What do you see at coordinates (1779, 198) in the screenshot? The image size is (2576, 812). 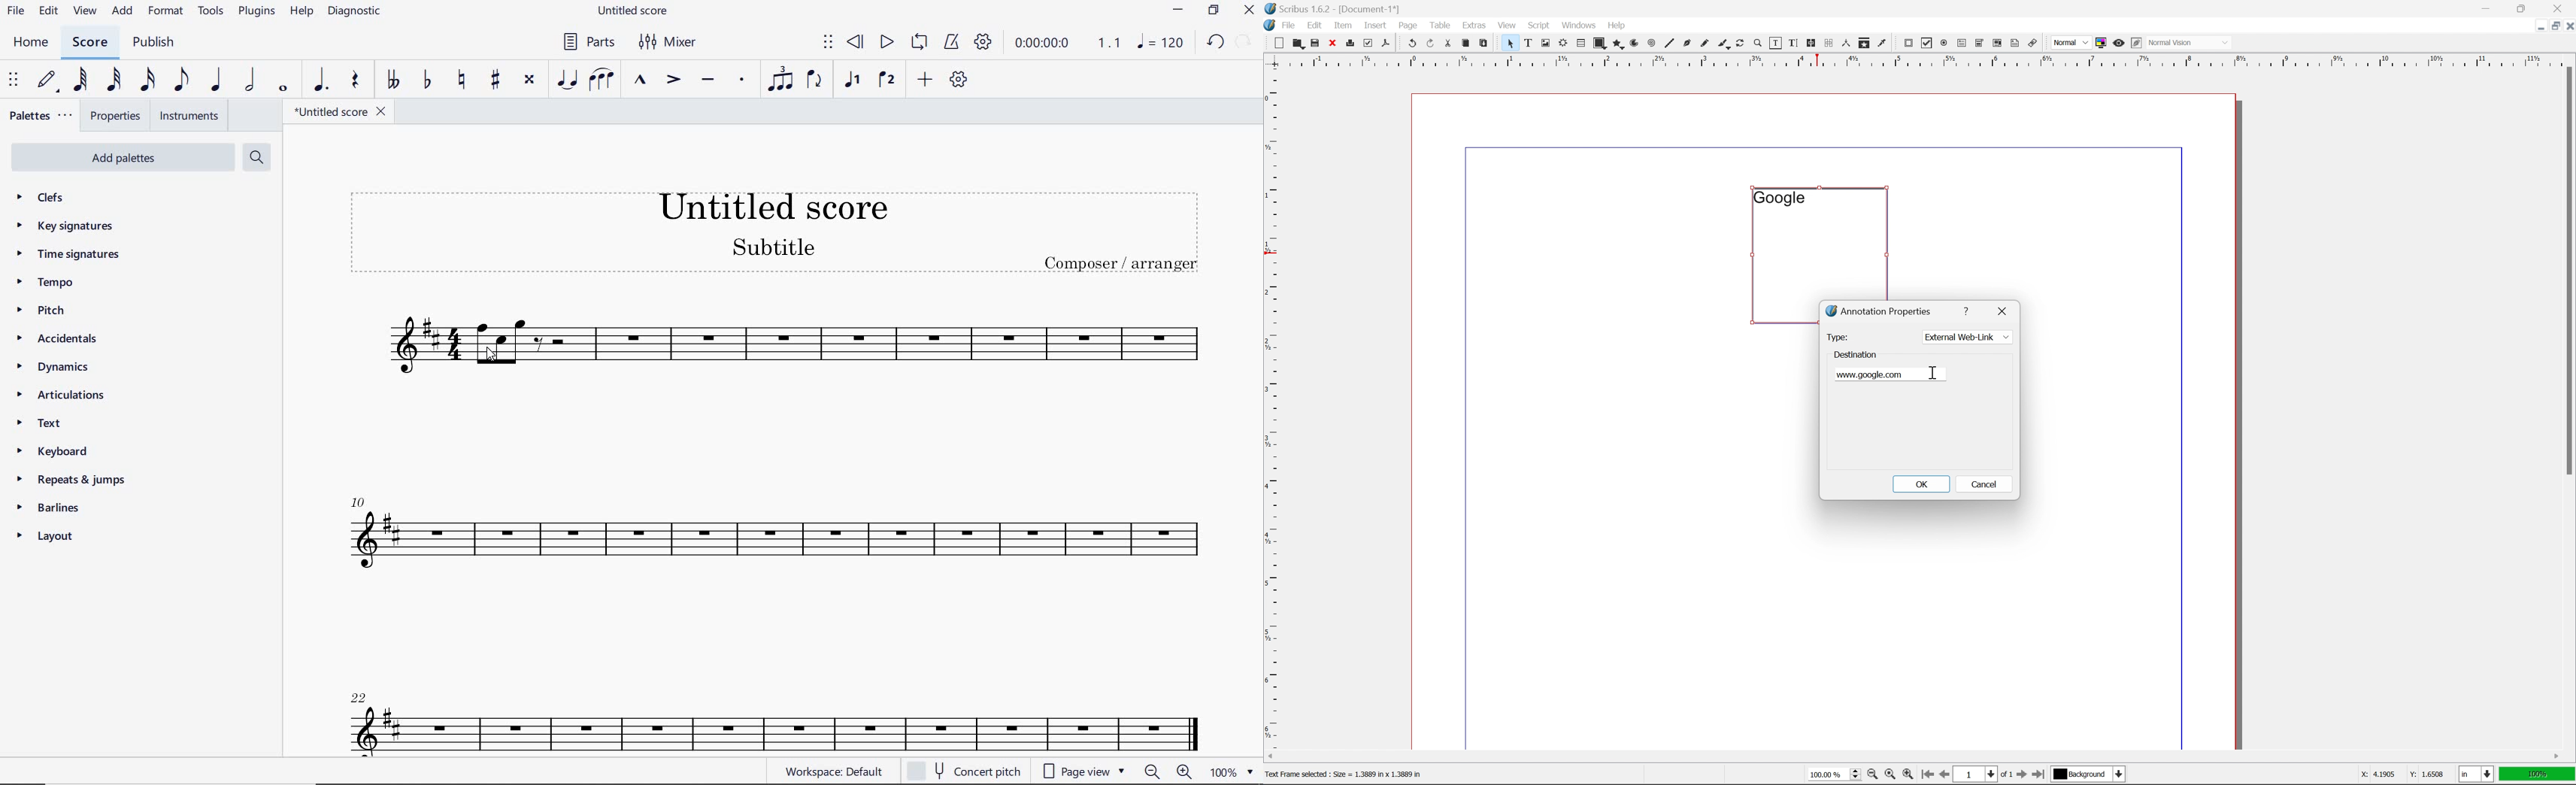 I see `google` at bounding box center [1779, 198].